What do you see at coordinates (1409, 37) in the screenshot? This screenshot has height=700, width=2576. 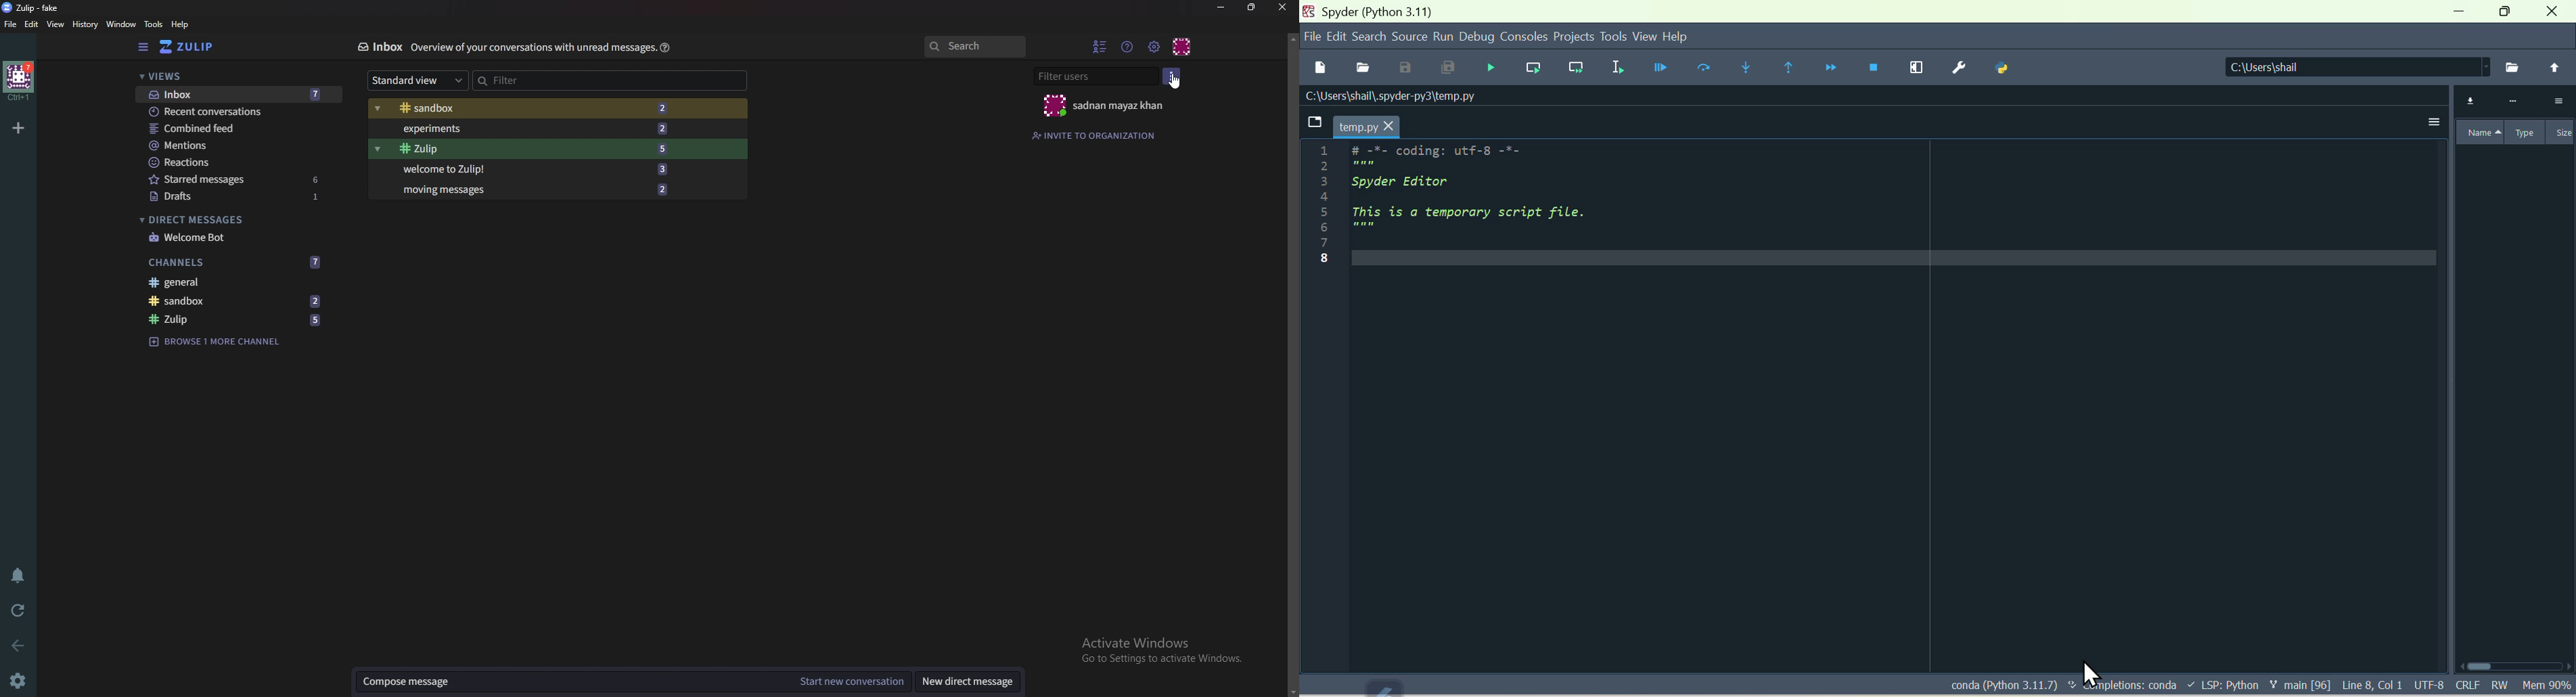 I see `Source` at bounding box center [1409, 37].